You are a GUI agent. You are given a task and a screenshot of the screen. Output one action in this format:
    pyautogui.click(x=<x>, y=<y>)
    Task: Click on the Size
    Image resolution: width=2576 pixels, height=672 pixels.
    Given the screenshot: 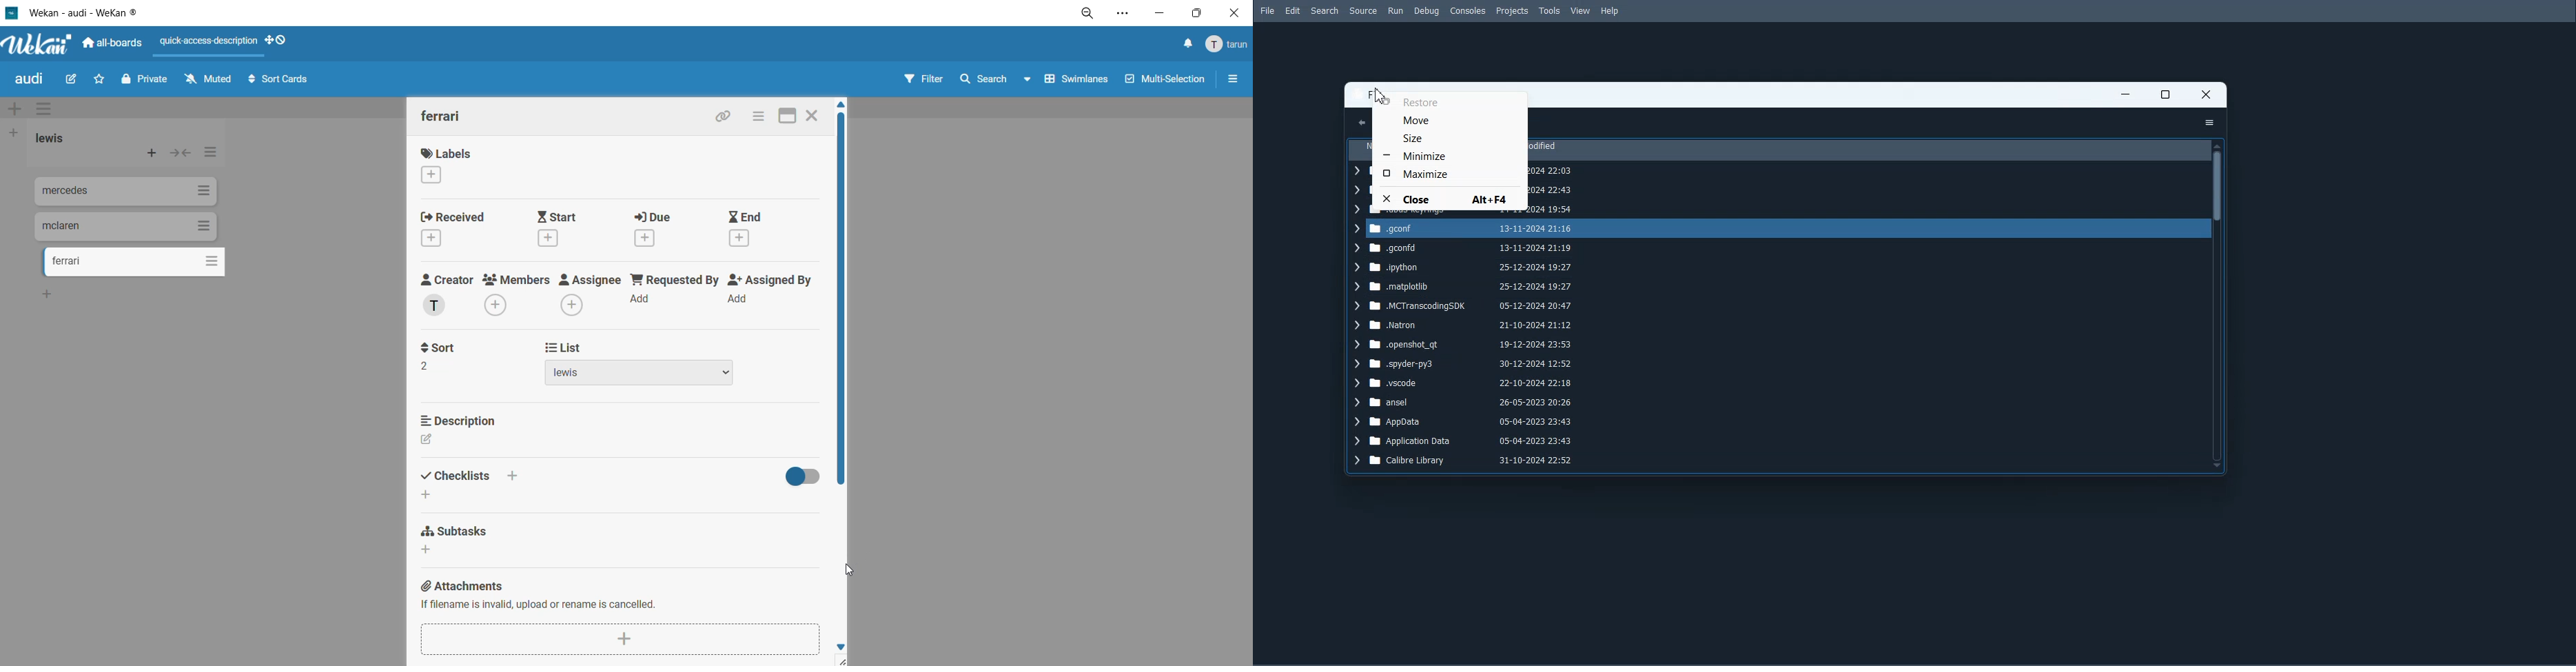 What is the action you would take?
    pyautogui.click(x=1449, y=137)
    